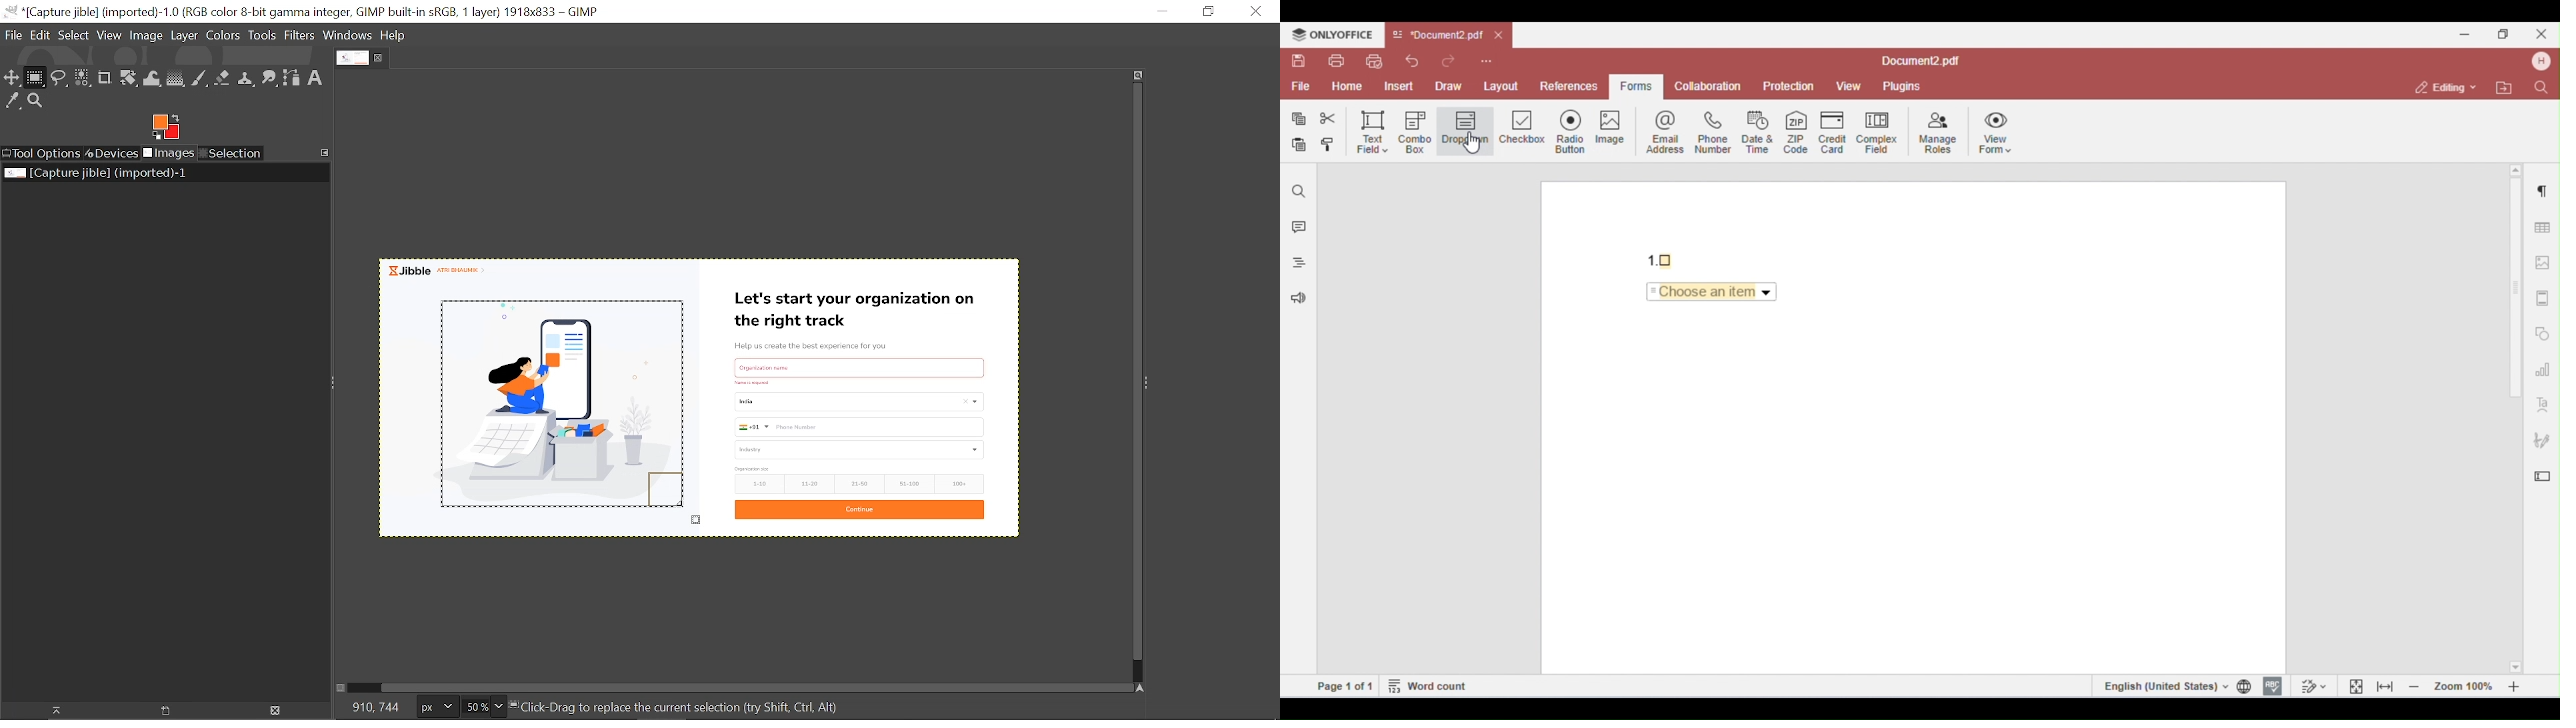 Image resolution: width=2576 pixels, height=728 pixels. Describe the element at coordinates (94, 173) in the screenshot. I see `Current image` at that location.